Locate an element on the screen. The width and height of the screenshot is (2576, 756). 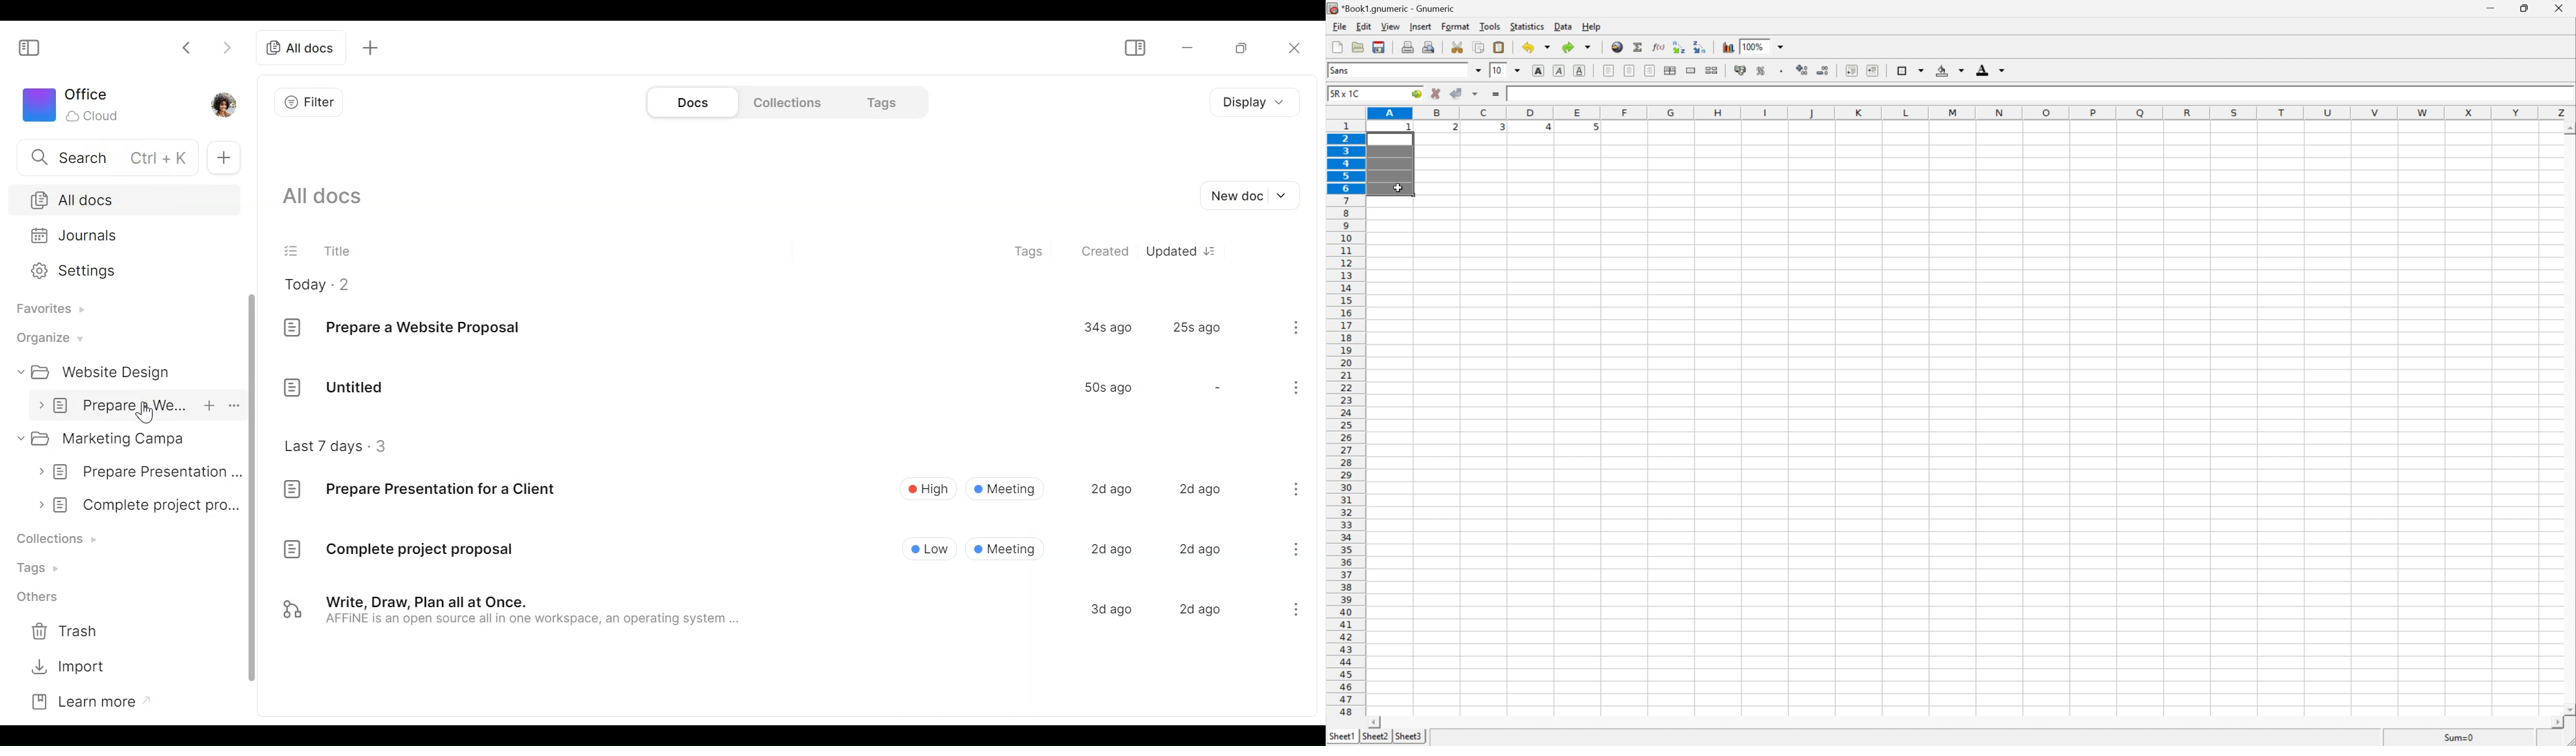
Folder is located at coordinates (97, 373).